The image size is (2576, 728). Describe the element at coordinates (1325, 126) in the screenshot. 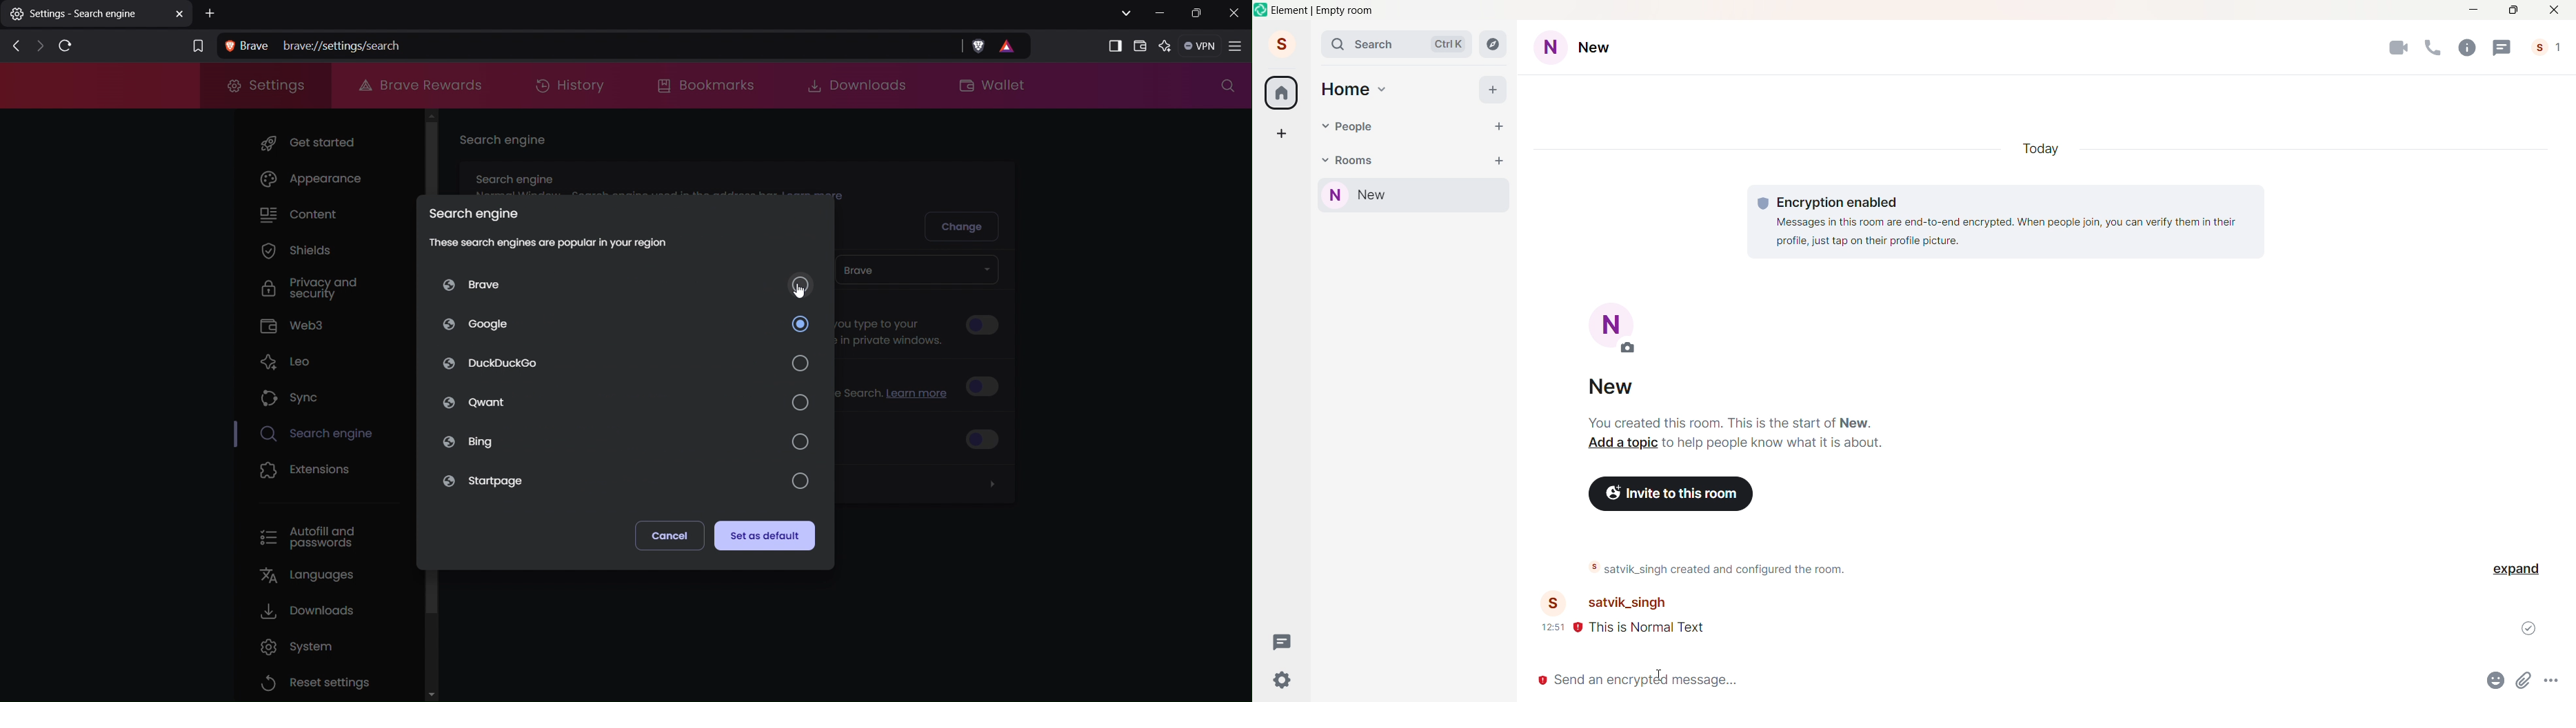

I see `People drop down` at that location.